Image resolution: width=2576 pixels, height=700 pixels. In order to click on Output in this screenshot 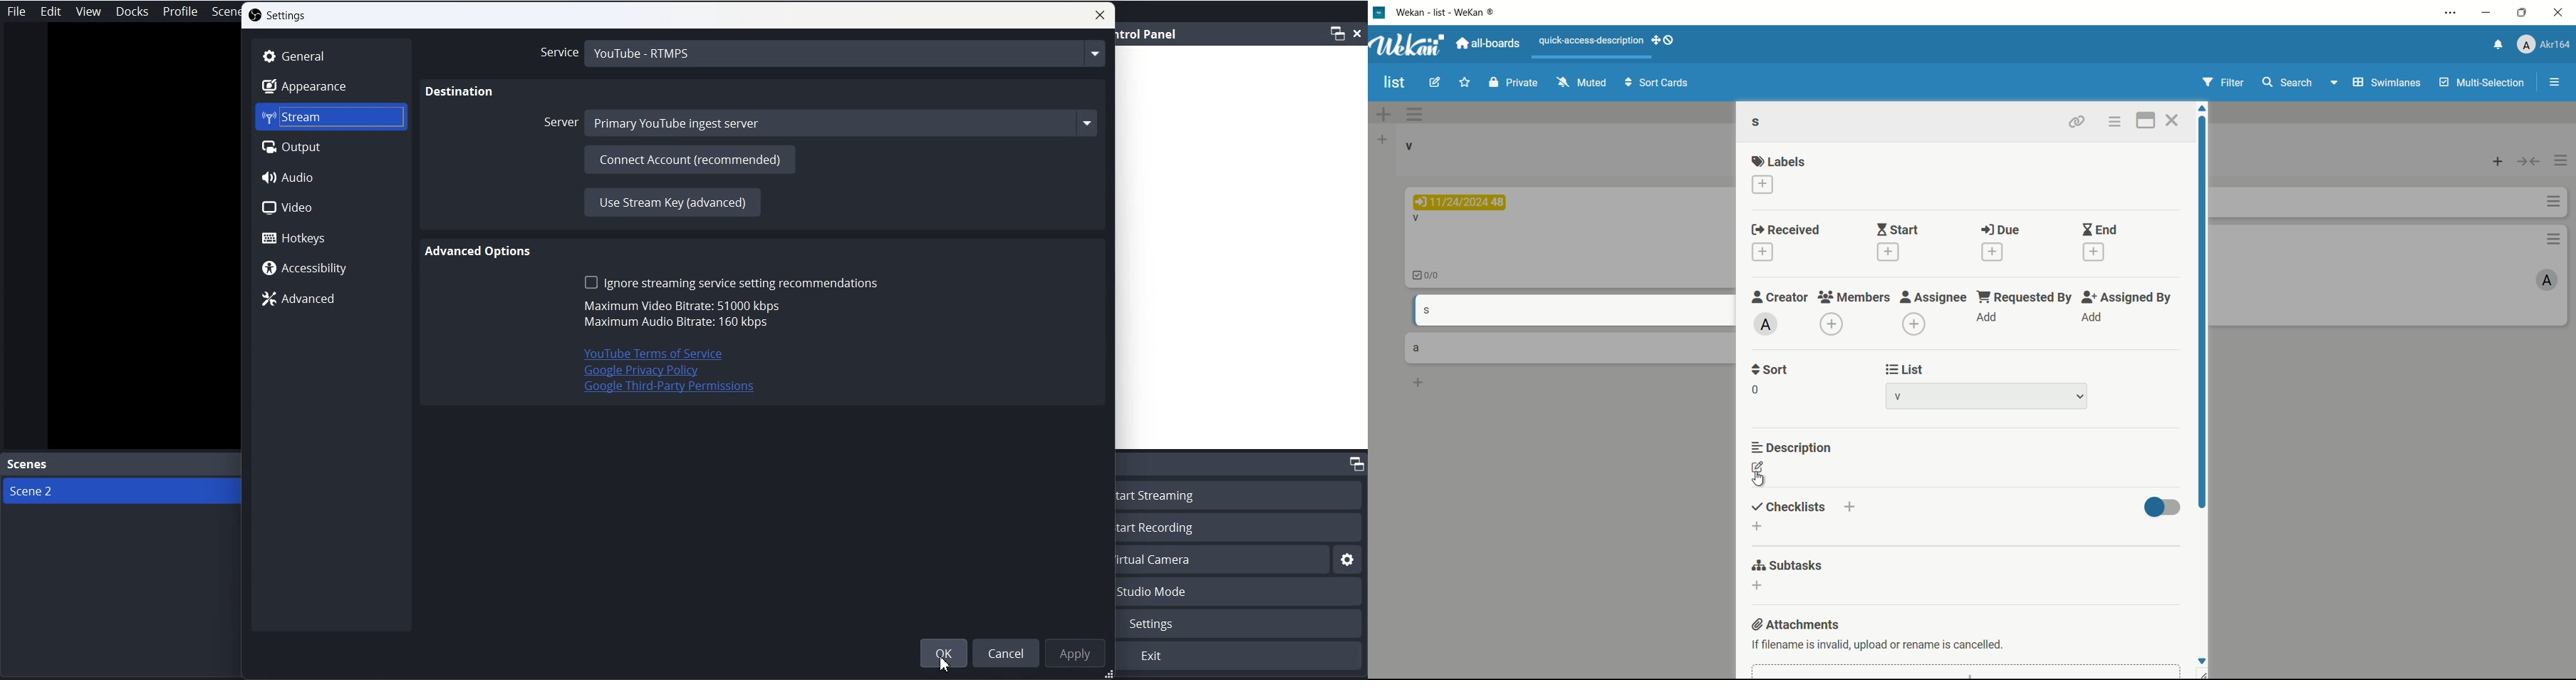, I will do `click(331, 147)`.